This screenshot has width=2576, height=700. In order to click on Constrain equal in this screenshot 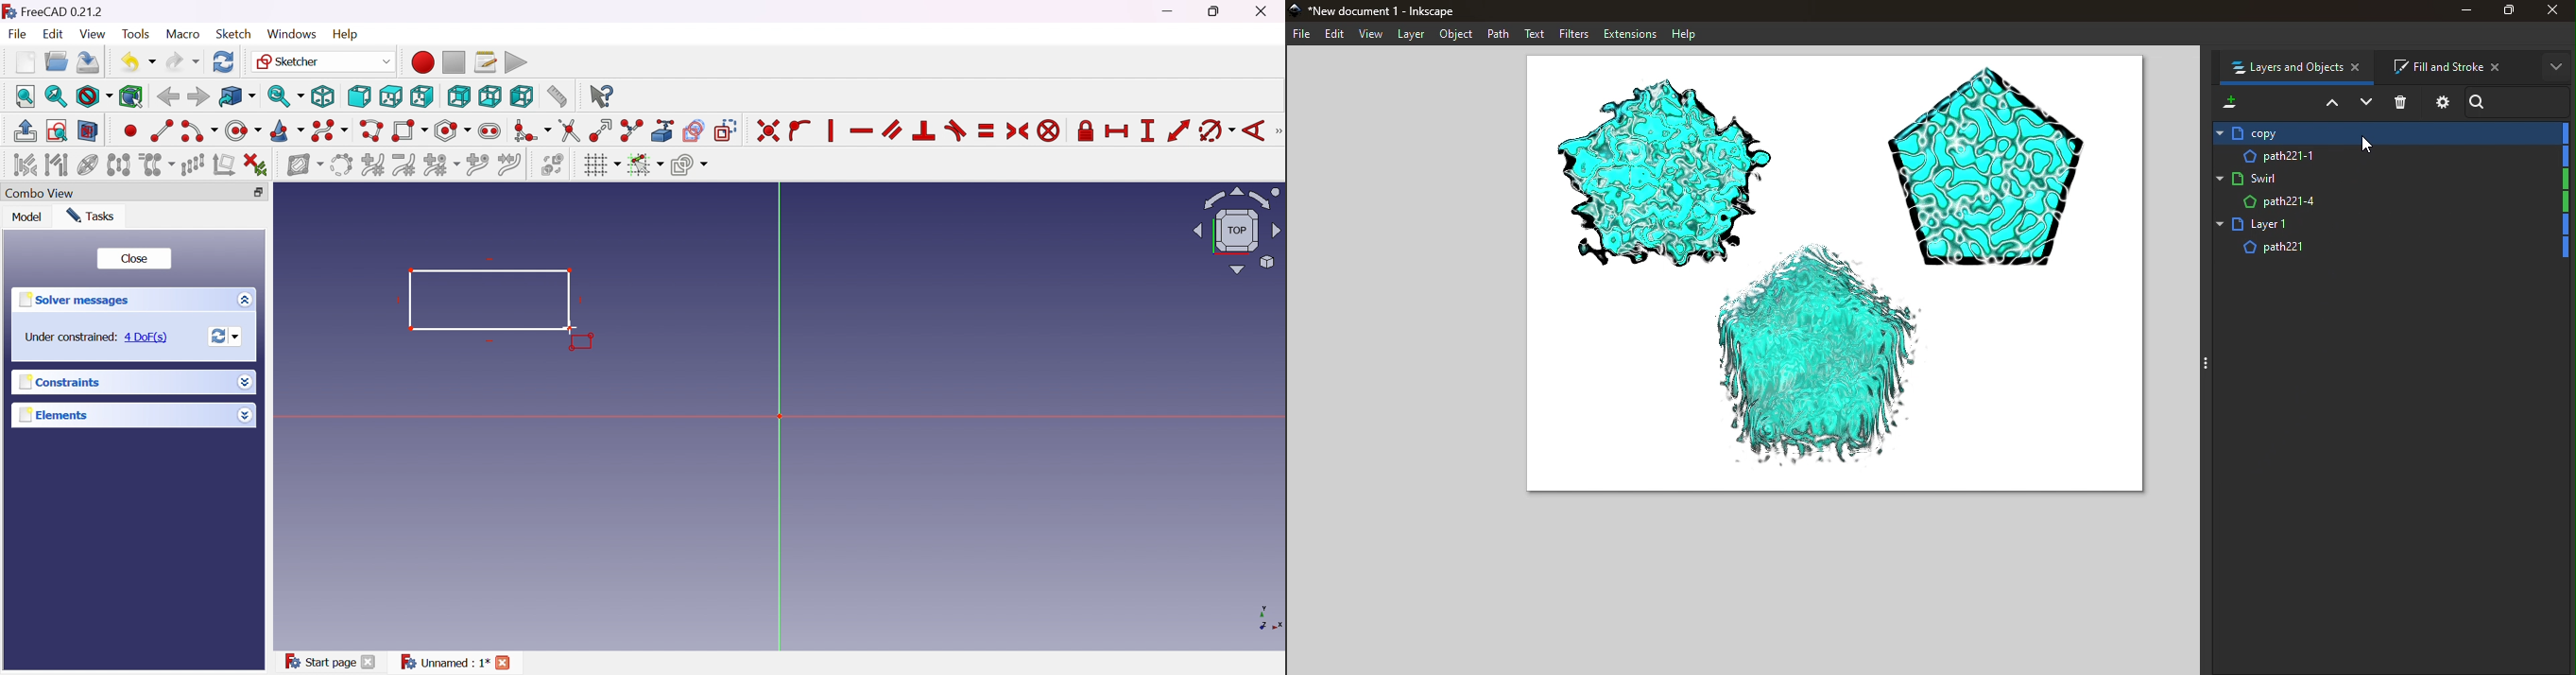, I will do `click(987, 132)`.